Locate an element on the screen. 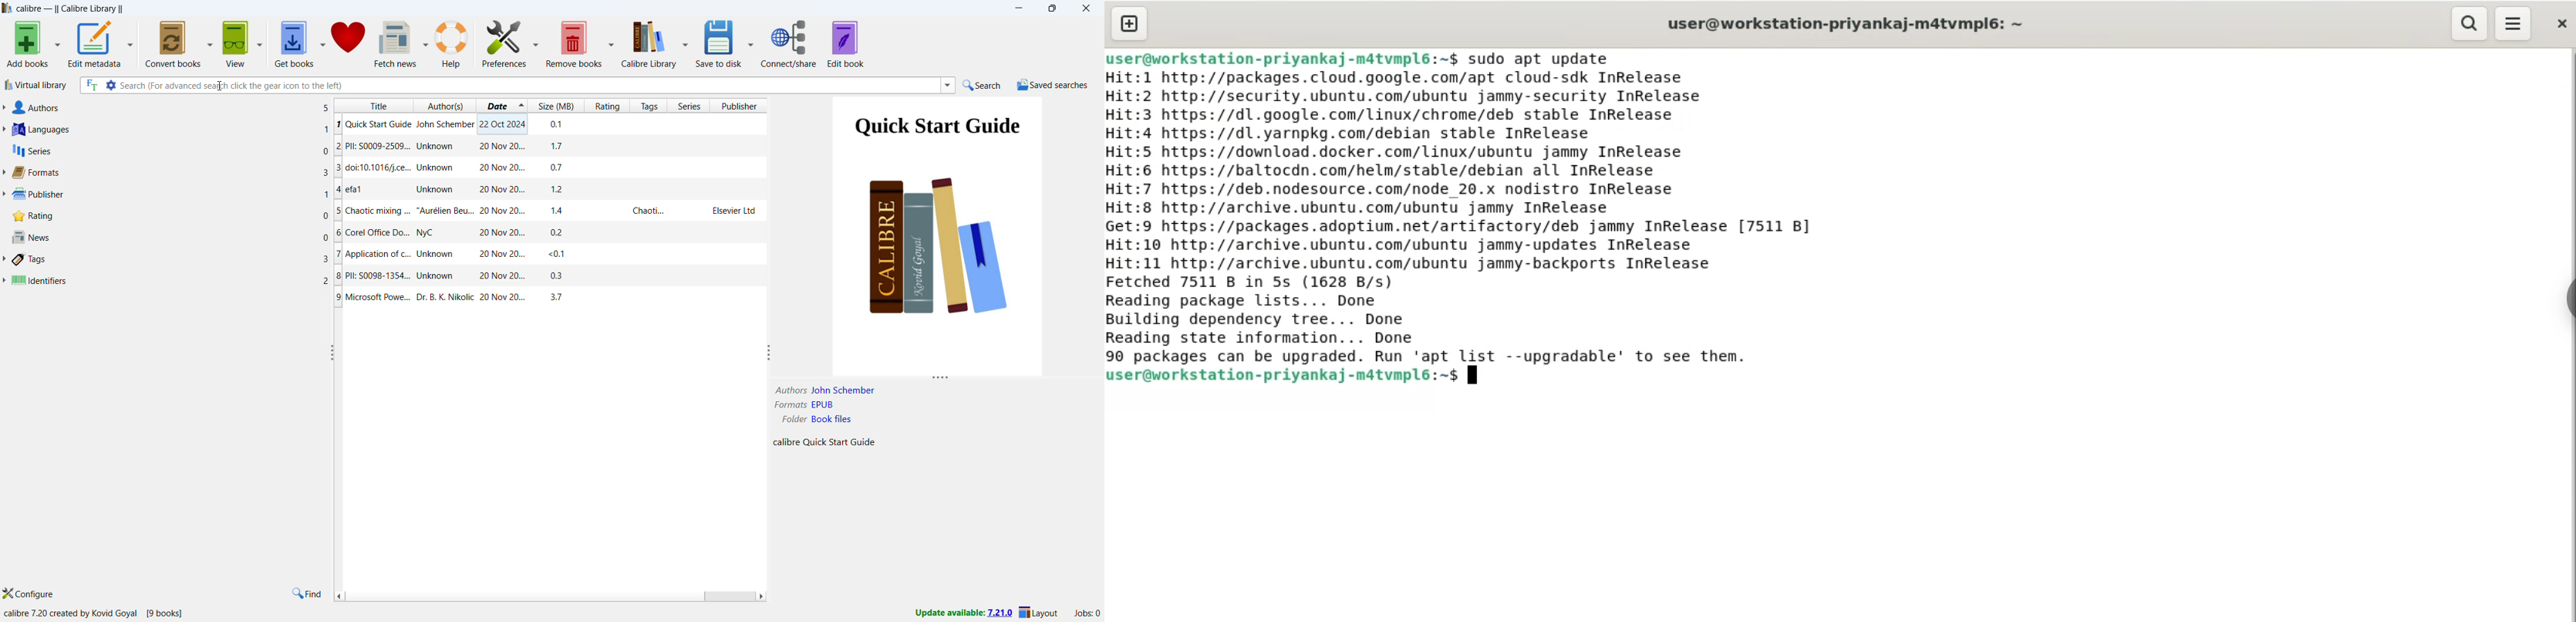 The image size is (2576, 644). search history is located at coordinates (948, 85).